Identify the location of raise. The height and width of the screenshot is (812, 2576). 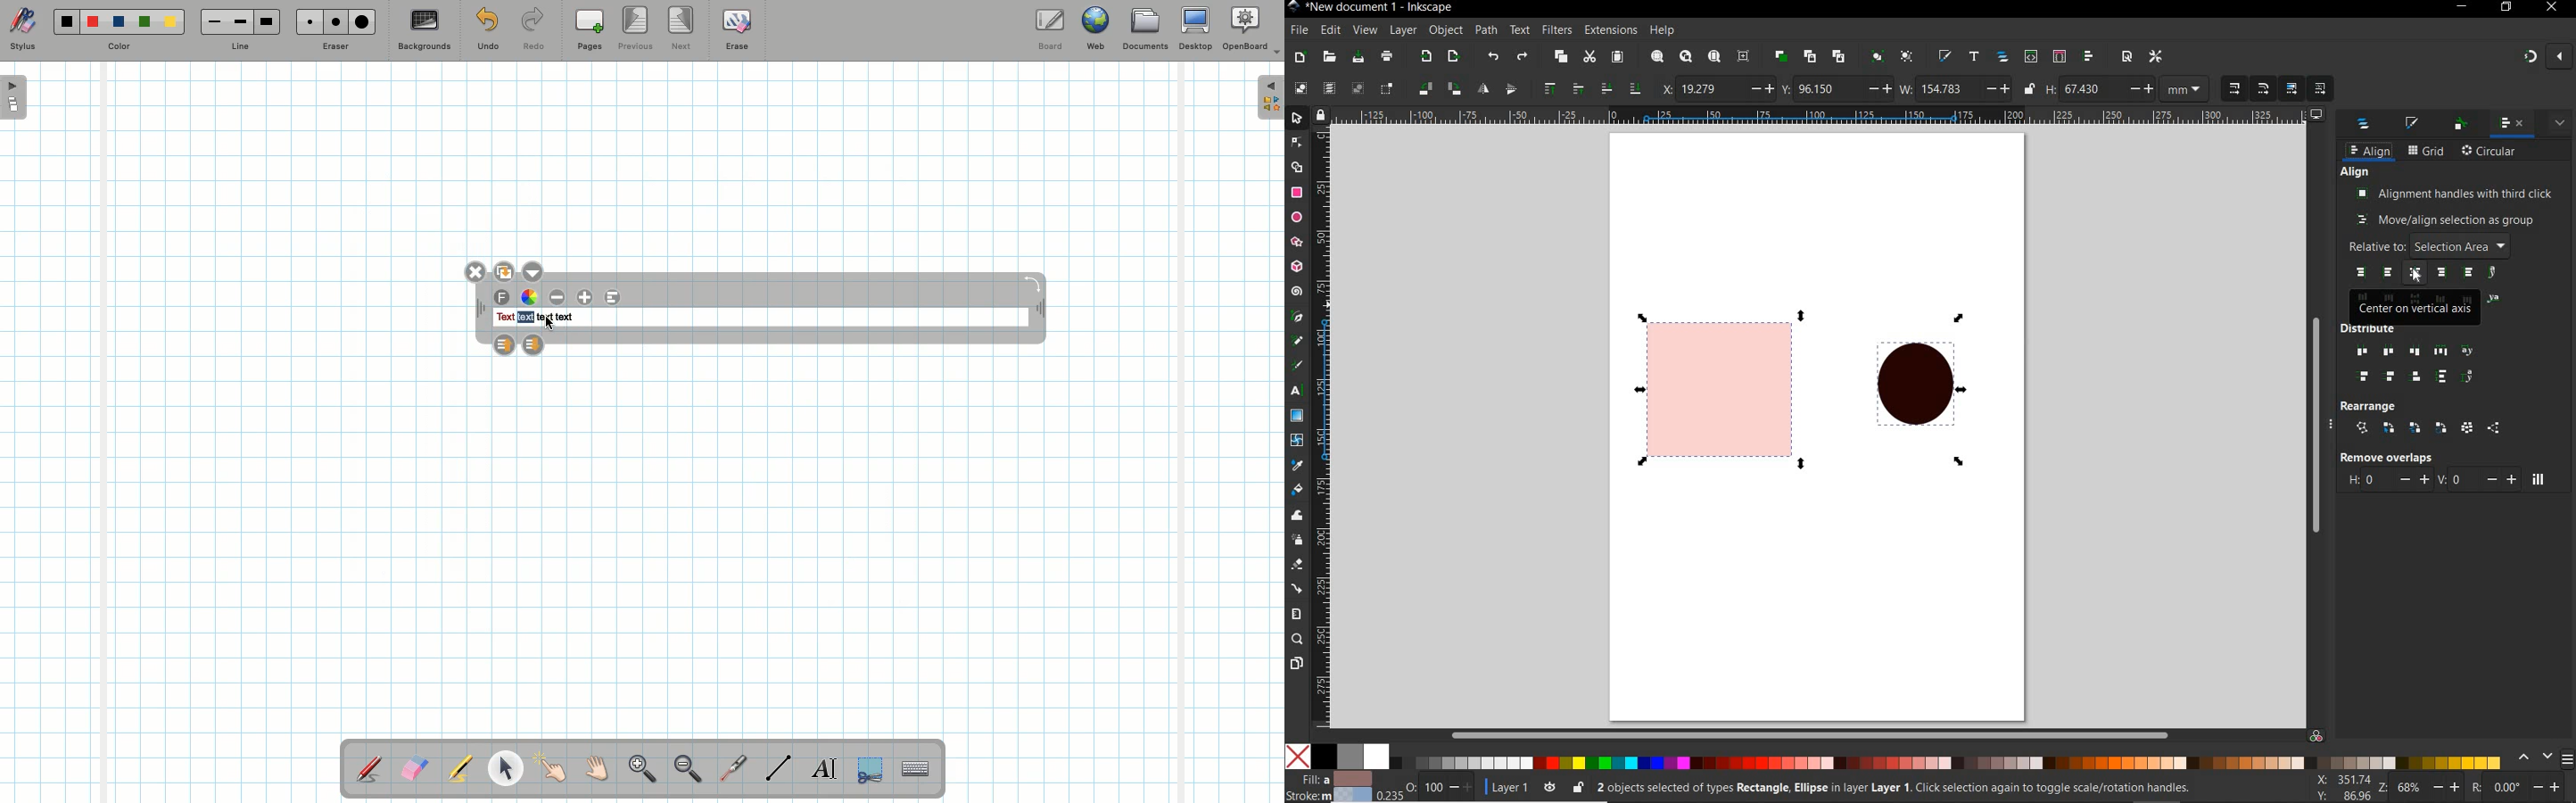
(1577, 87).